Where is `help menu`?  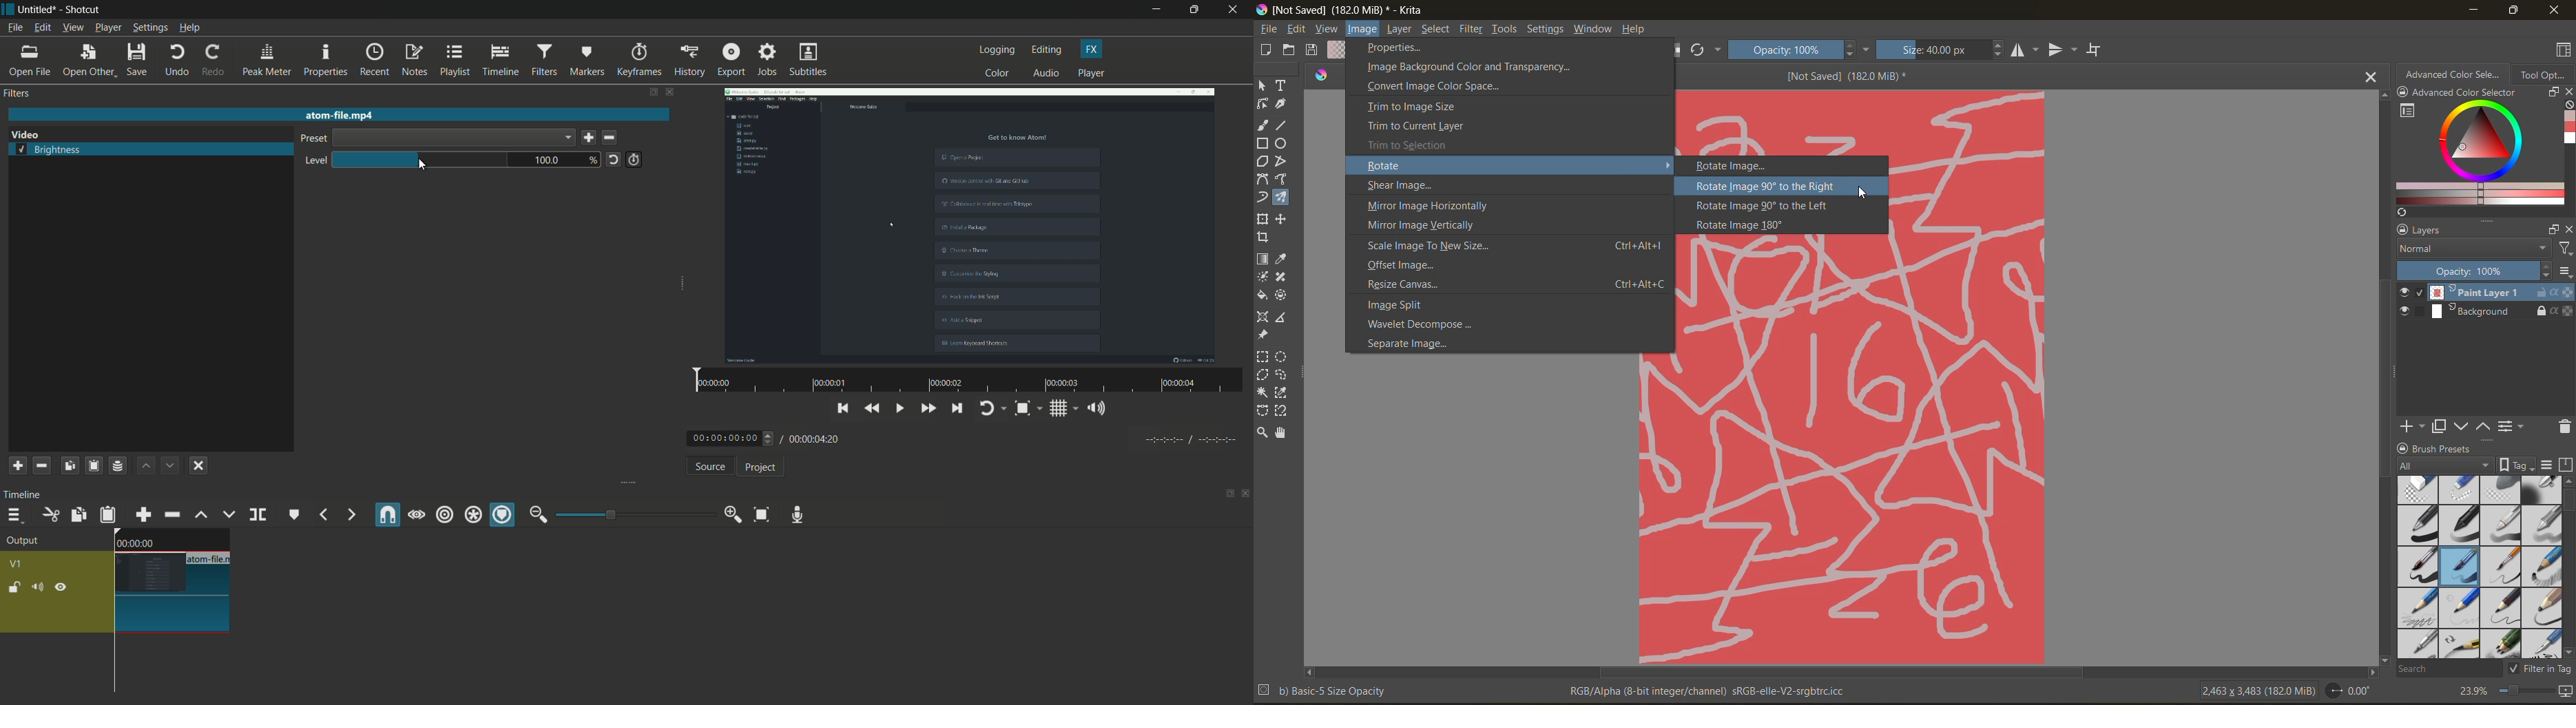
help menu is located at coordinates (190, 29).